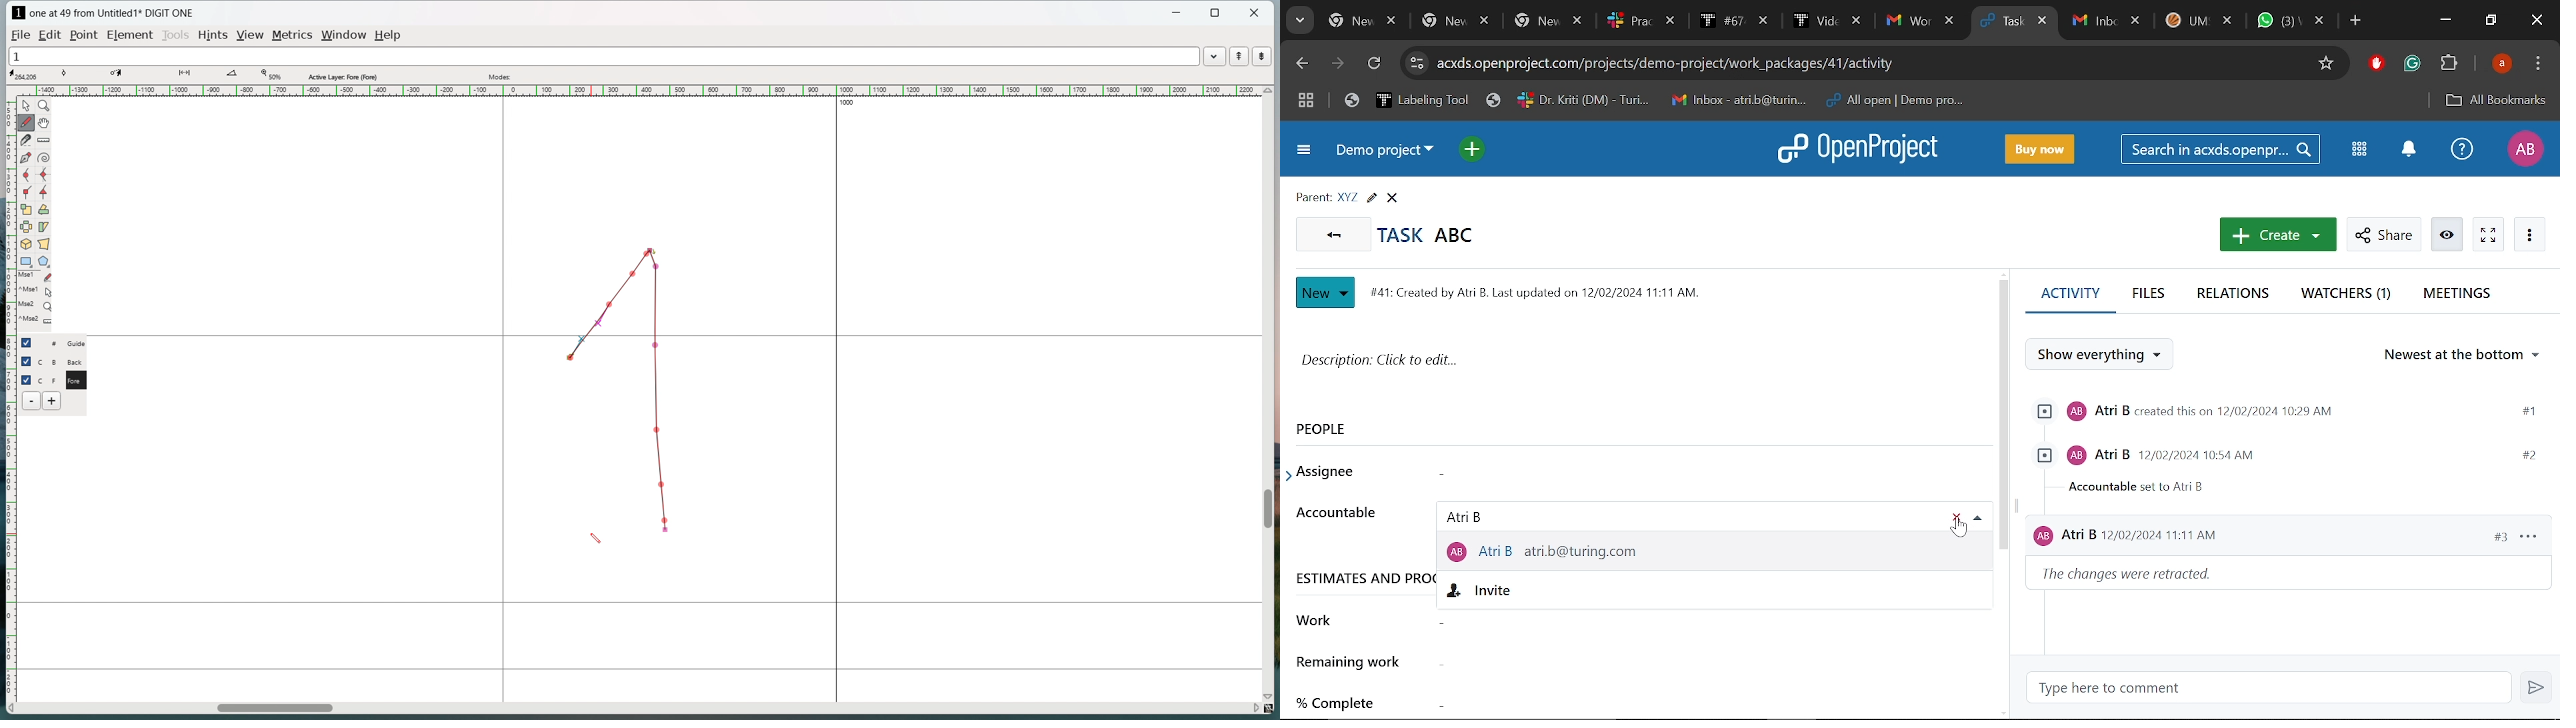  Describe the element at coordinates (1978, 518) in the screenshot. I see `Hide` at that location.